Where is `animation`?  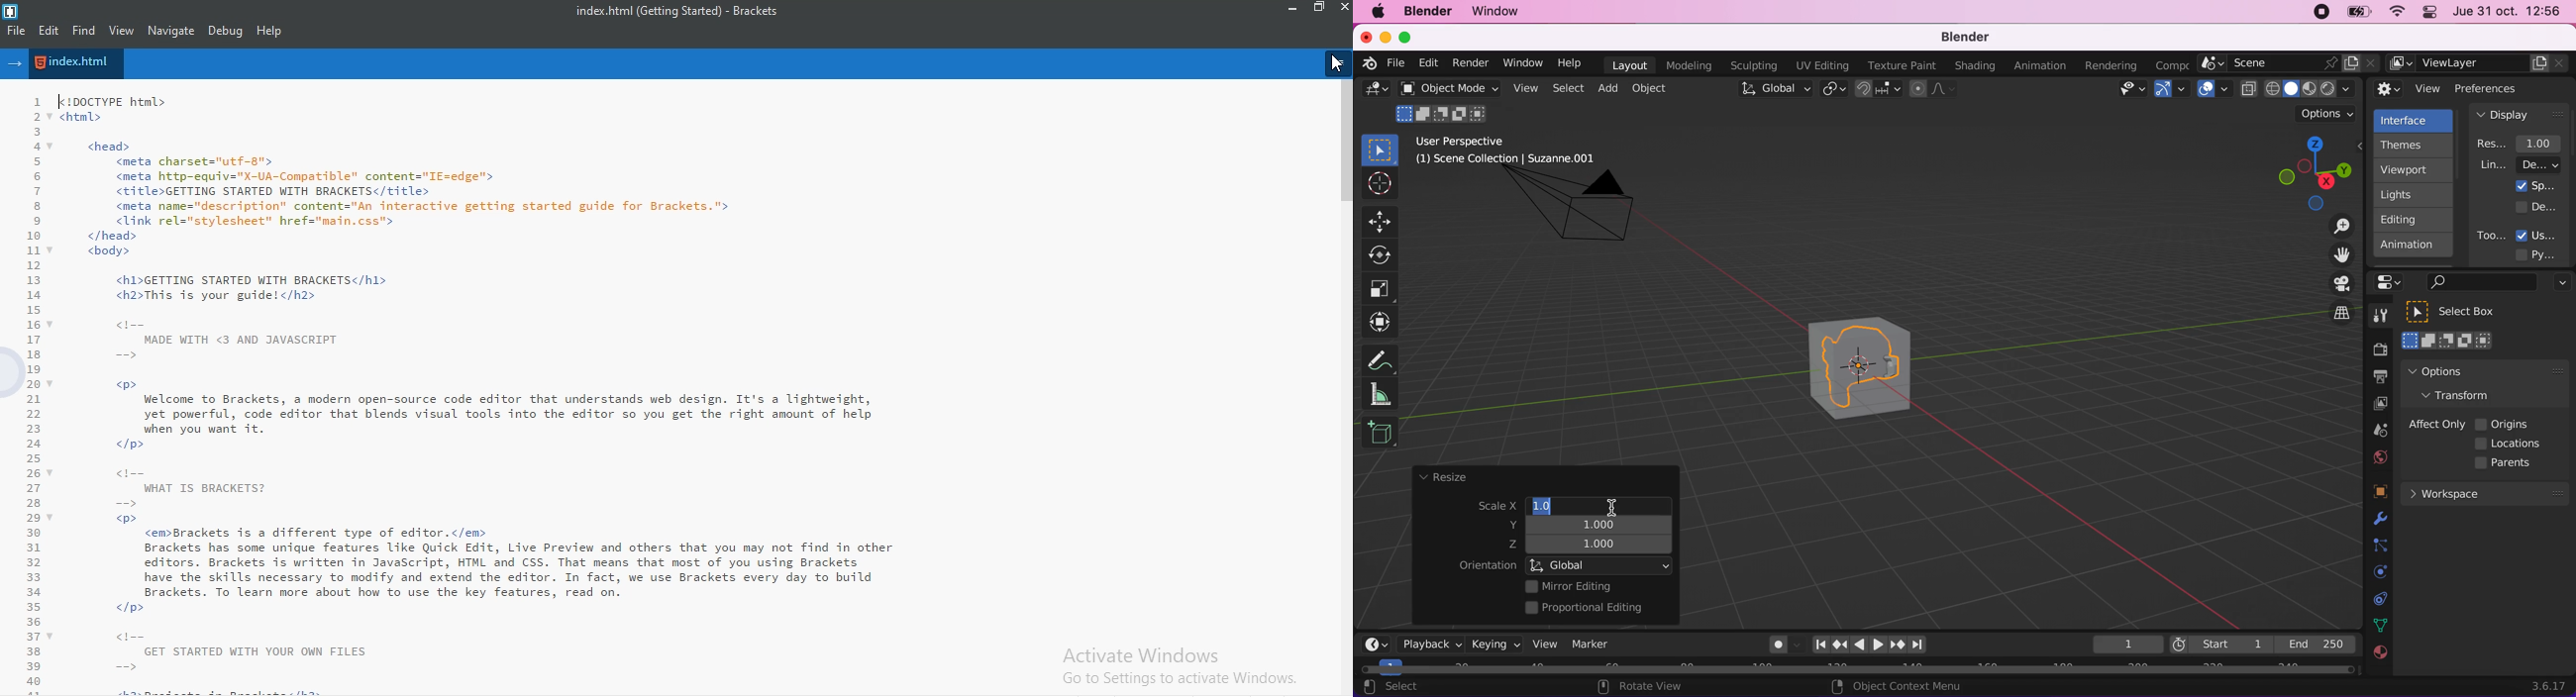
animation is located at coordinates (2042, 66).